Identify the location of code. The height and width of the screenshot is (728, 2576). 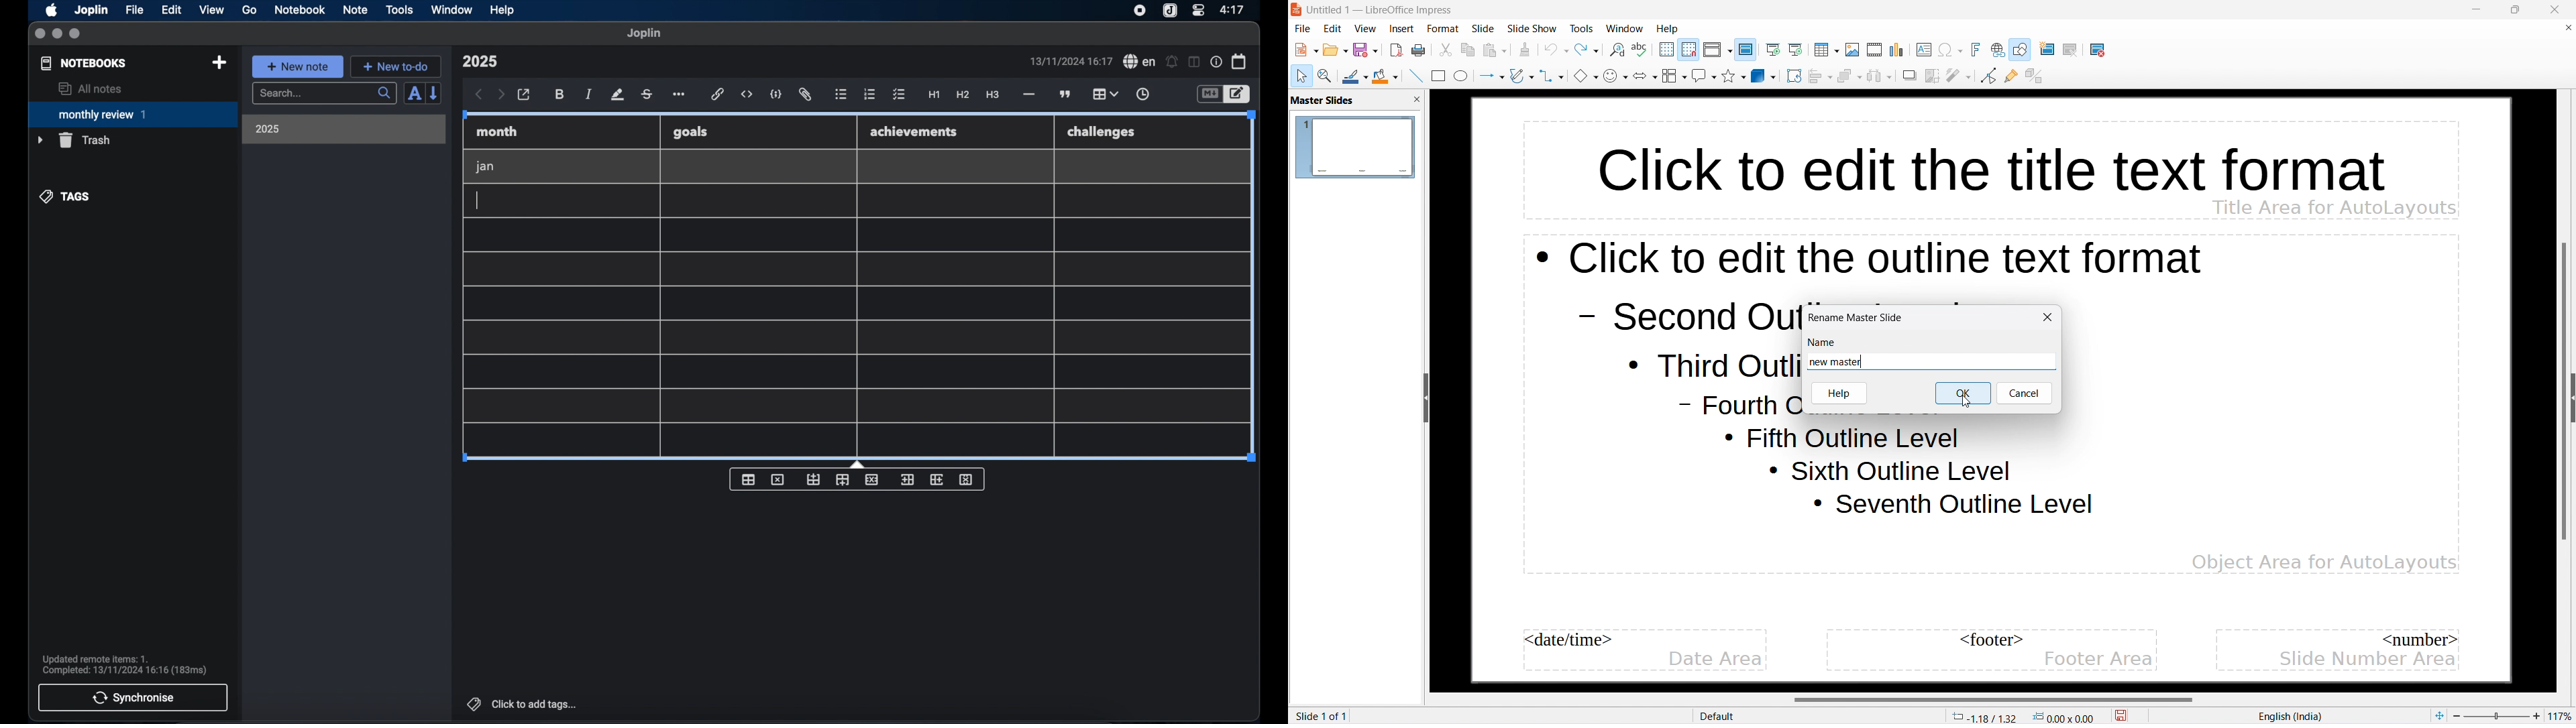
(776, 95).